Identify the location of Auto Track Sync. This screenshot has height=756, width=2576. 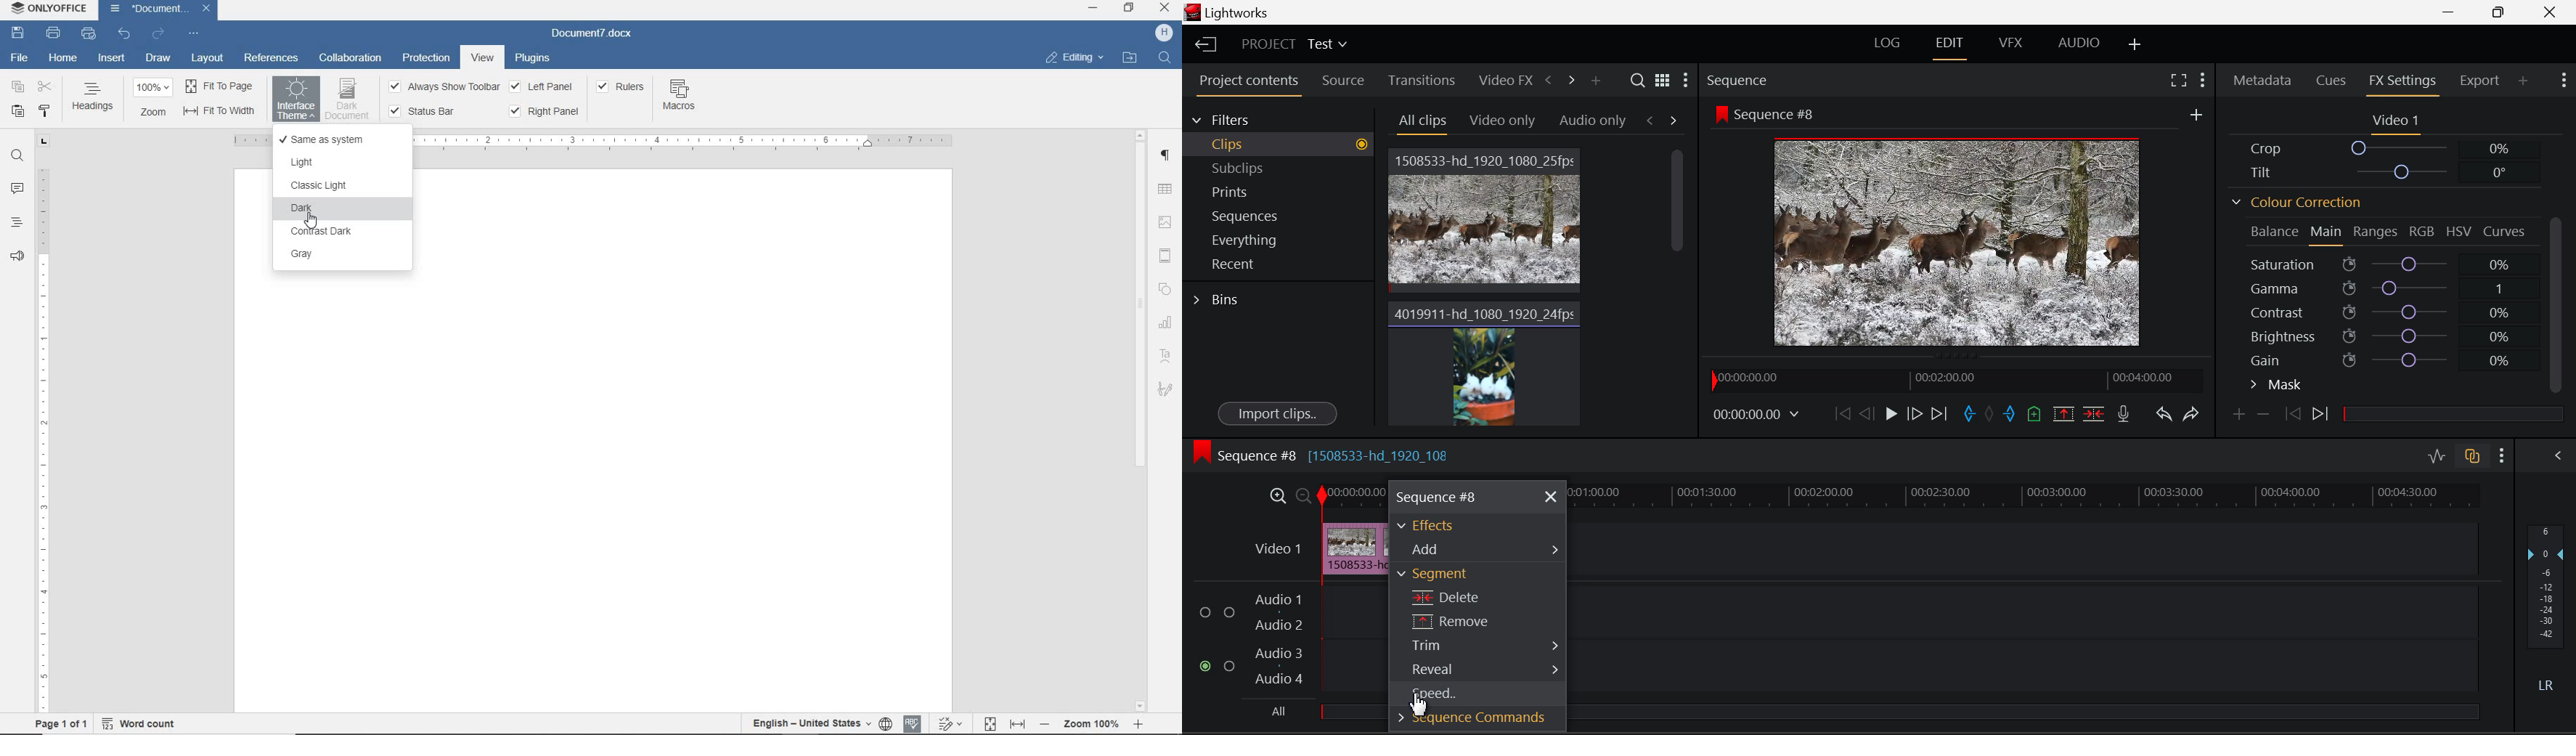
(2472, 458).